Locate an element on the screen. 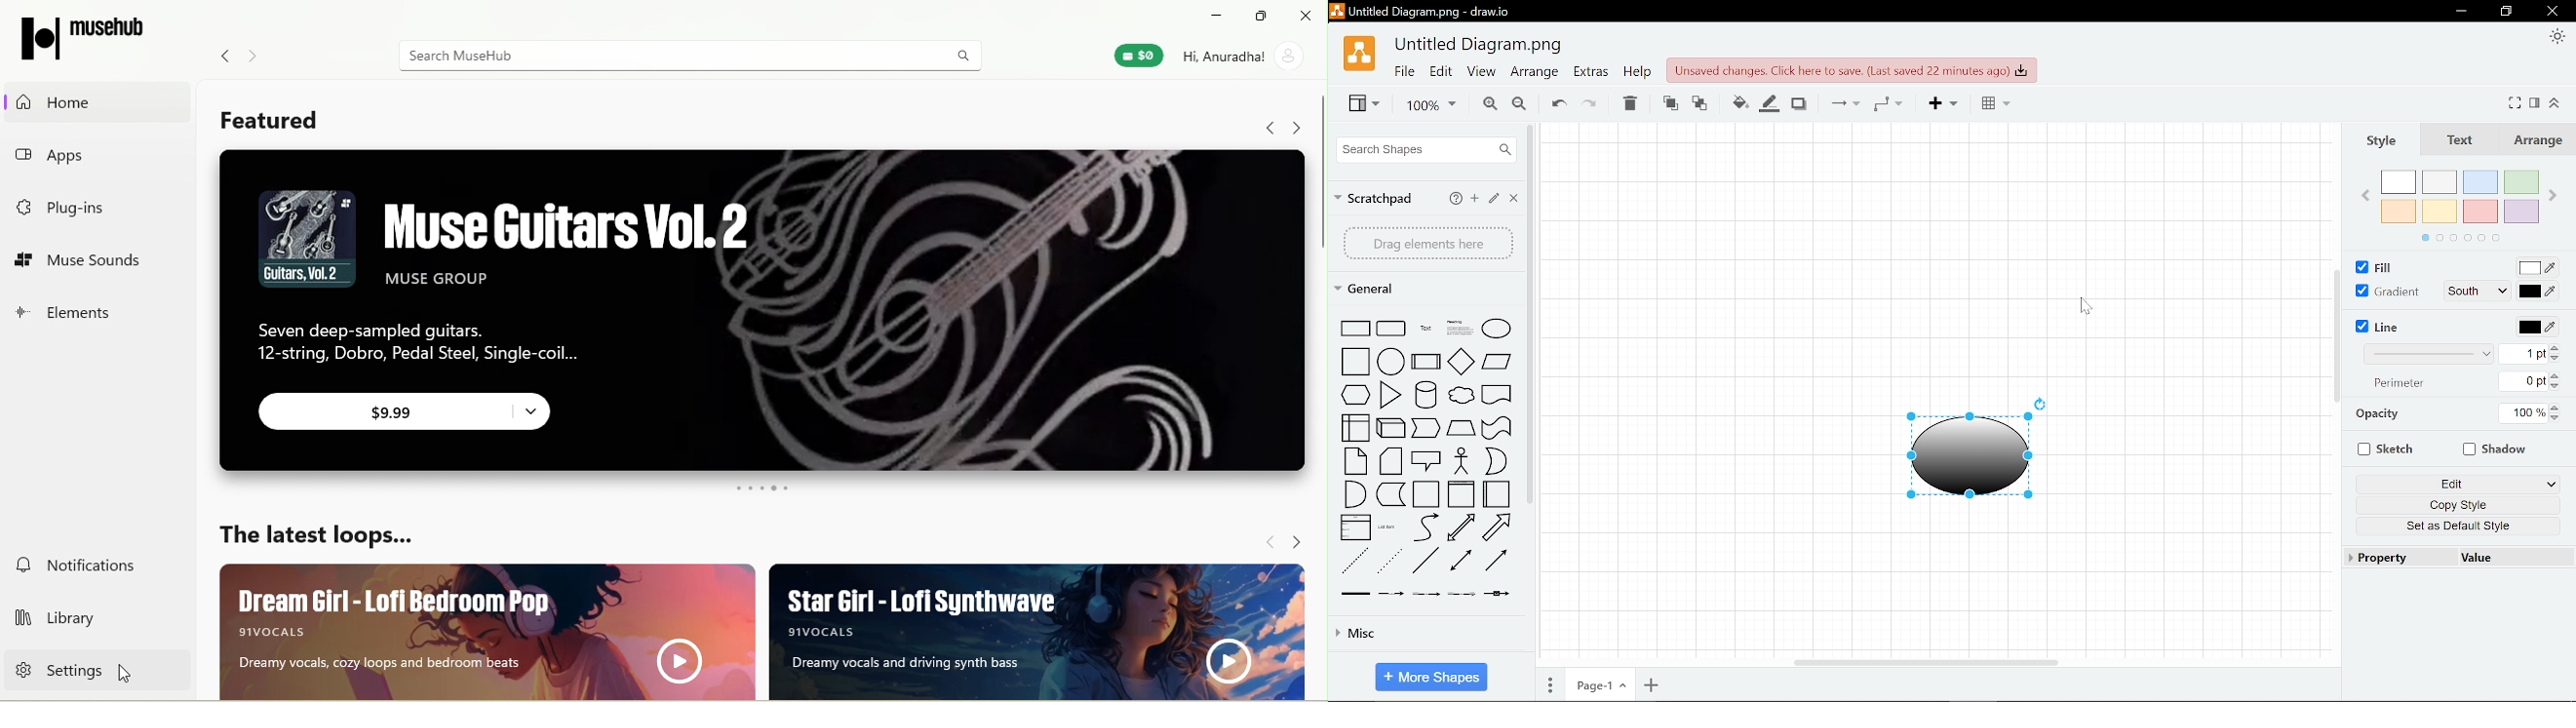  apps is located at coordinates (90, 158).